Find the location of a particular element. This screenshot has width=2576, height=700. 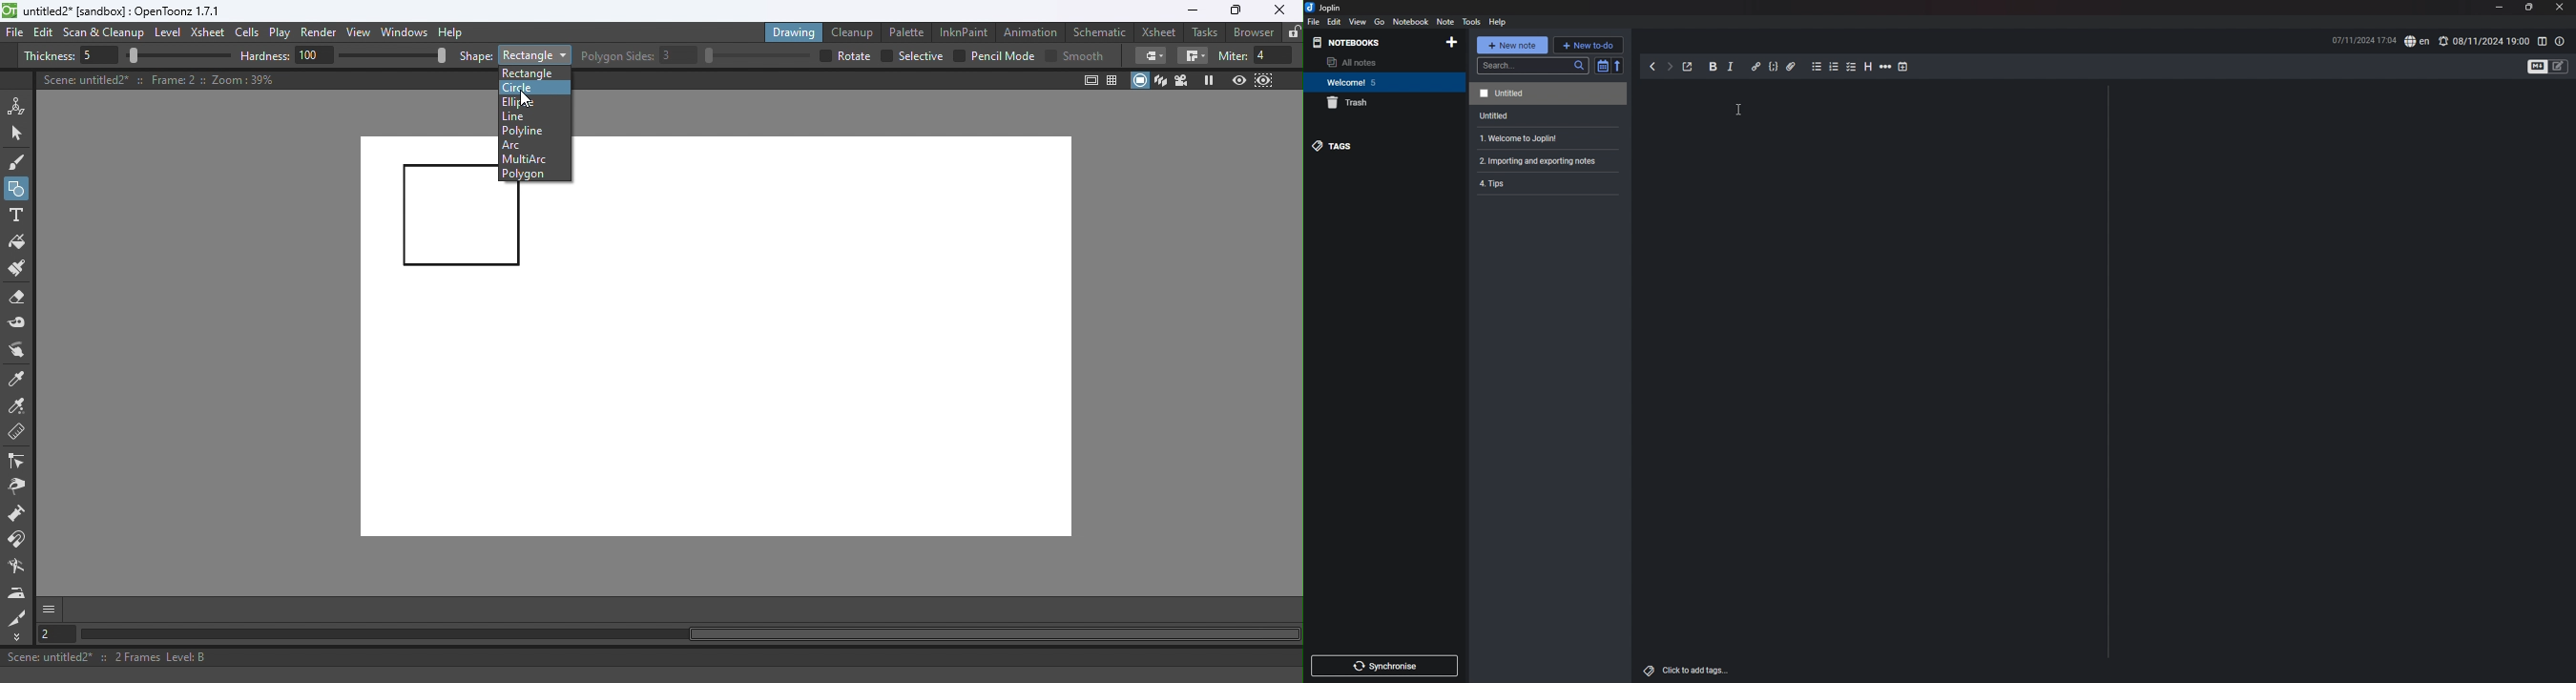

minimize is located at coordinates (2498, 7).